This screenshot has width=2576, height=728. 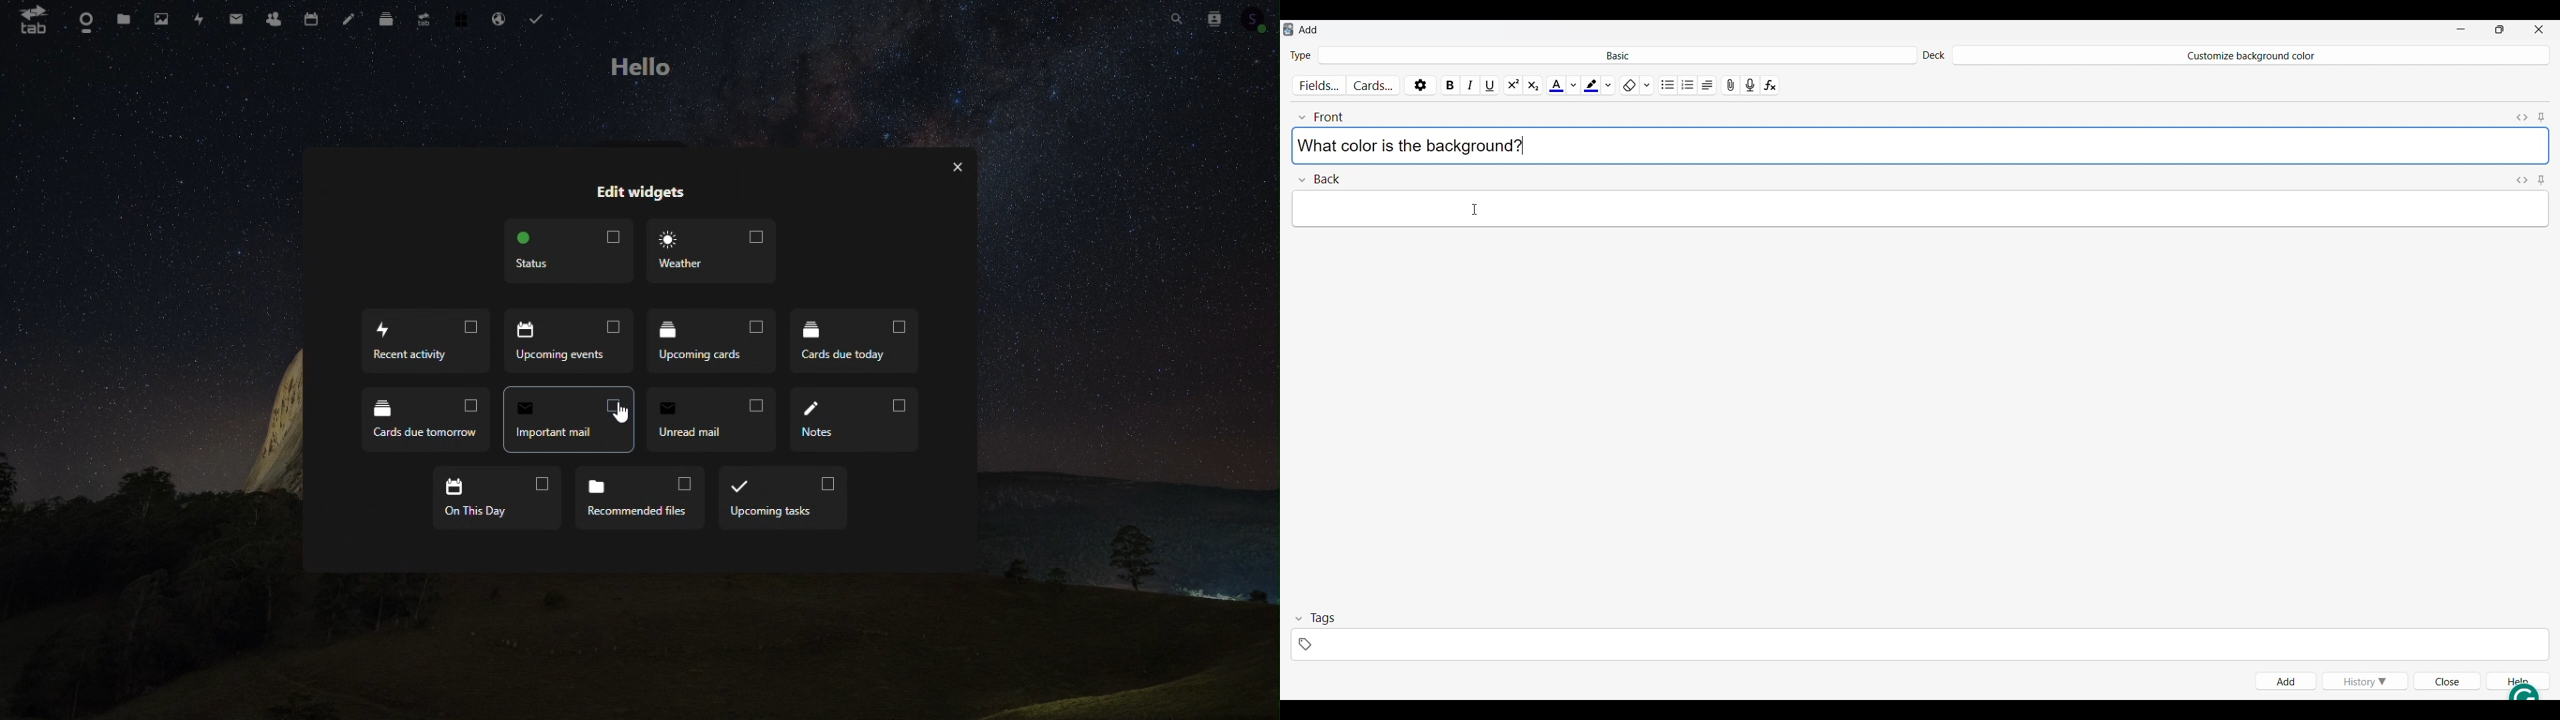 What do you see at coordinates (1669, 83) in the screenshot?
I see `Unordered list` at bounding box center [1669, 83].